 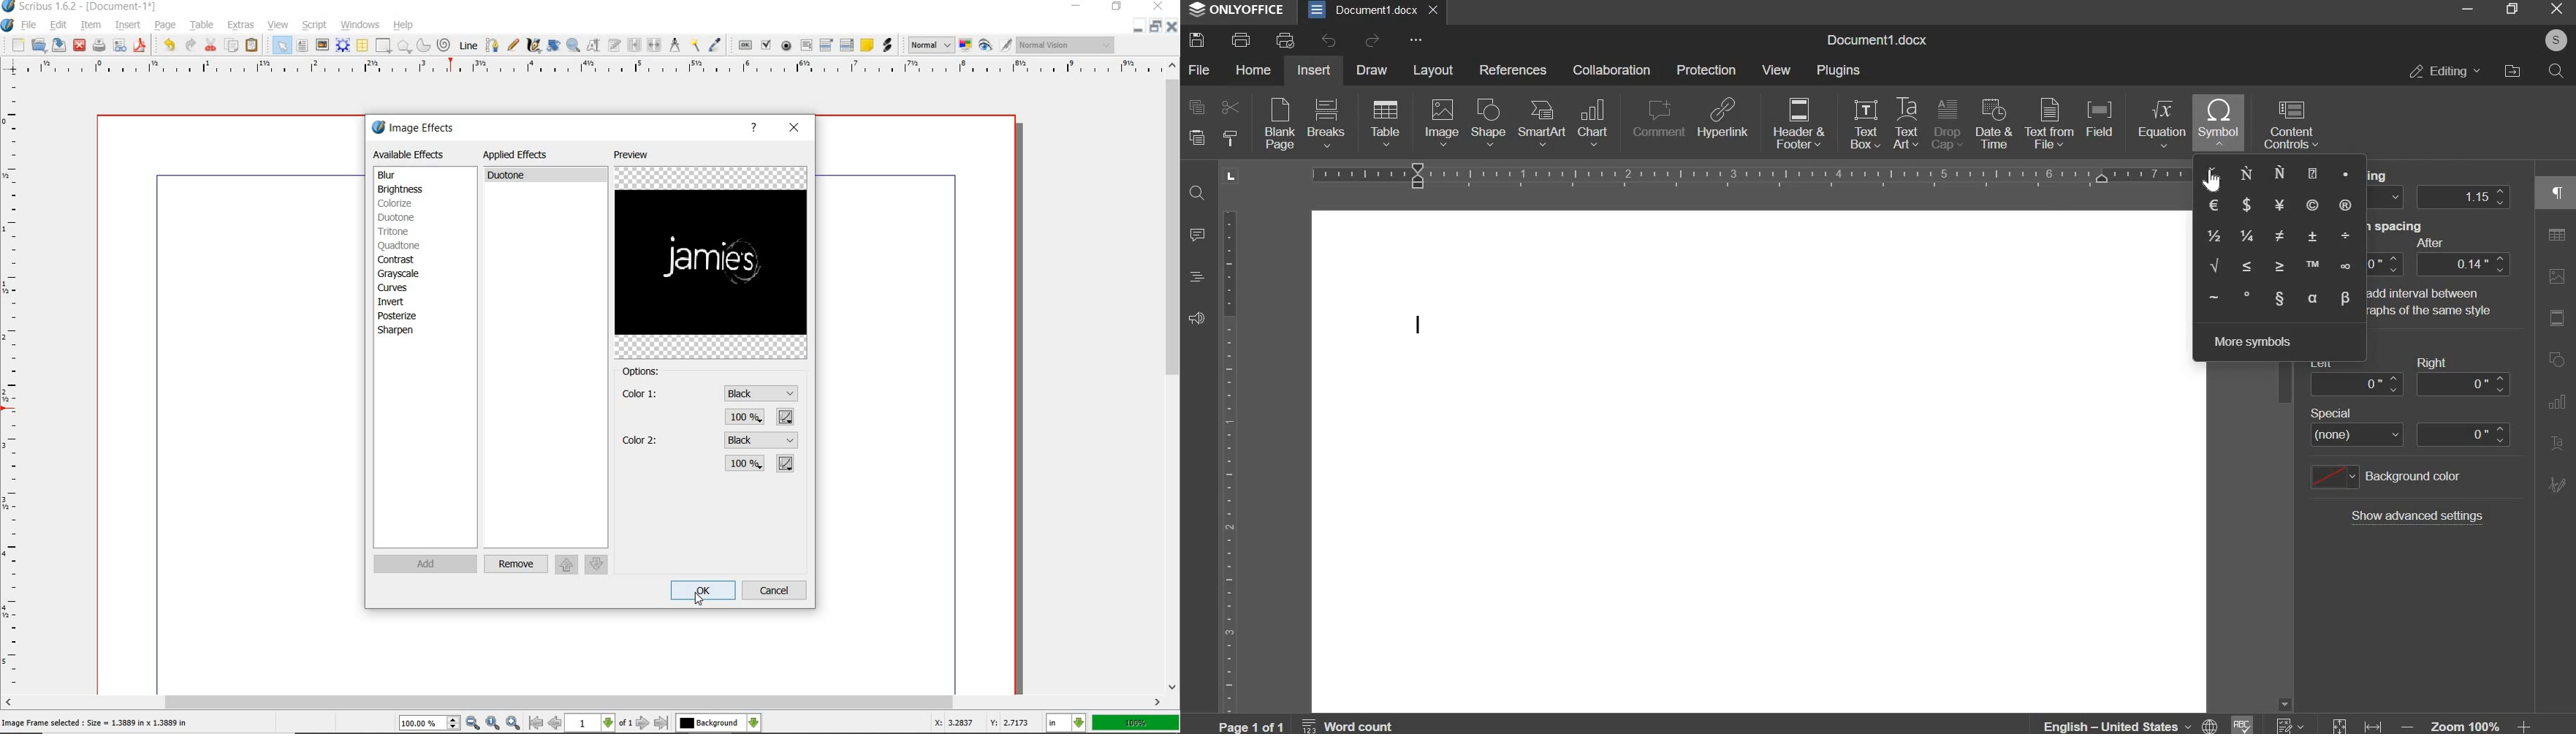 I want to click on document1.docx, so click(x=1362, y=9).